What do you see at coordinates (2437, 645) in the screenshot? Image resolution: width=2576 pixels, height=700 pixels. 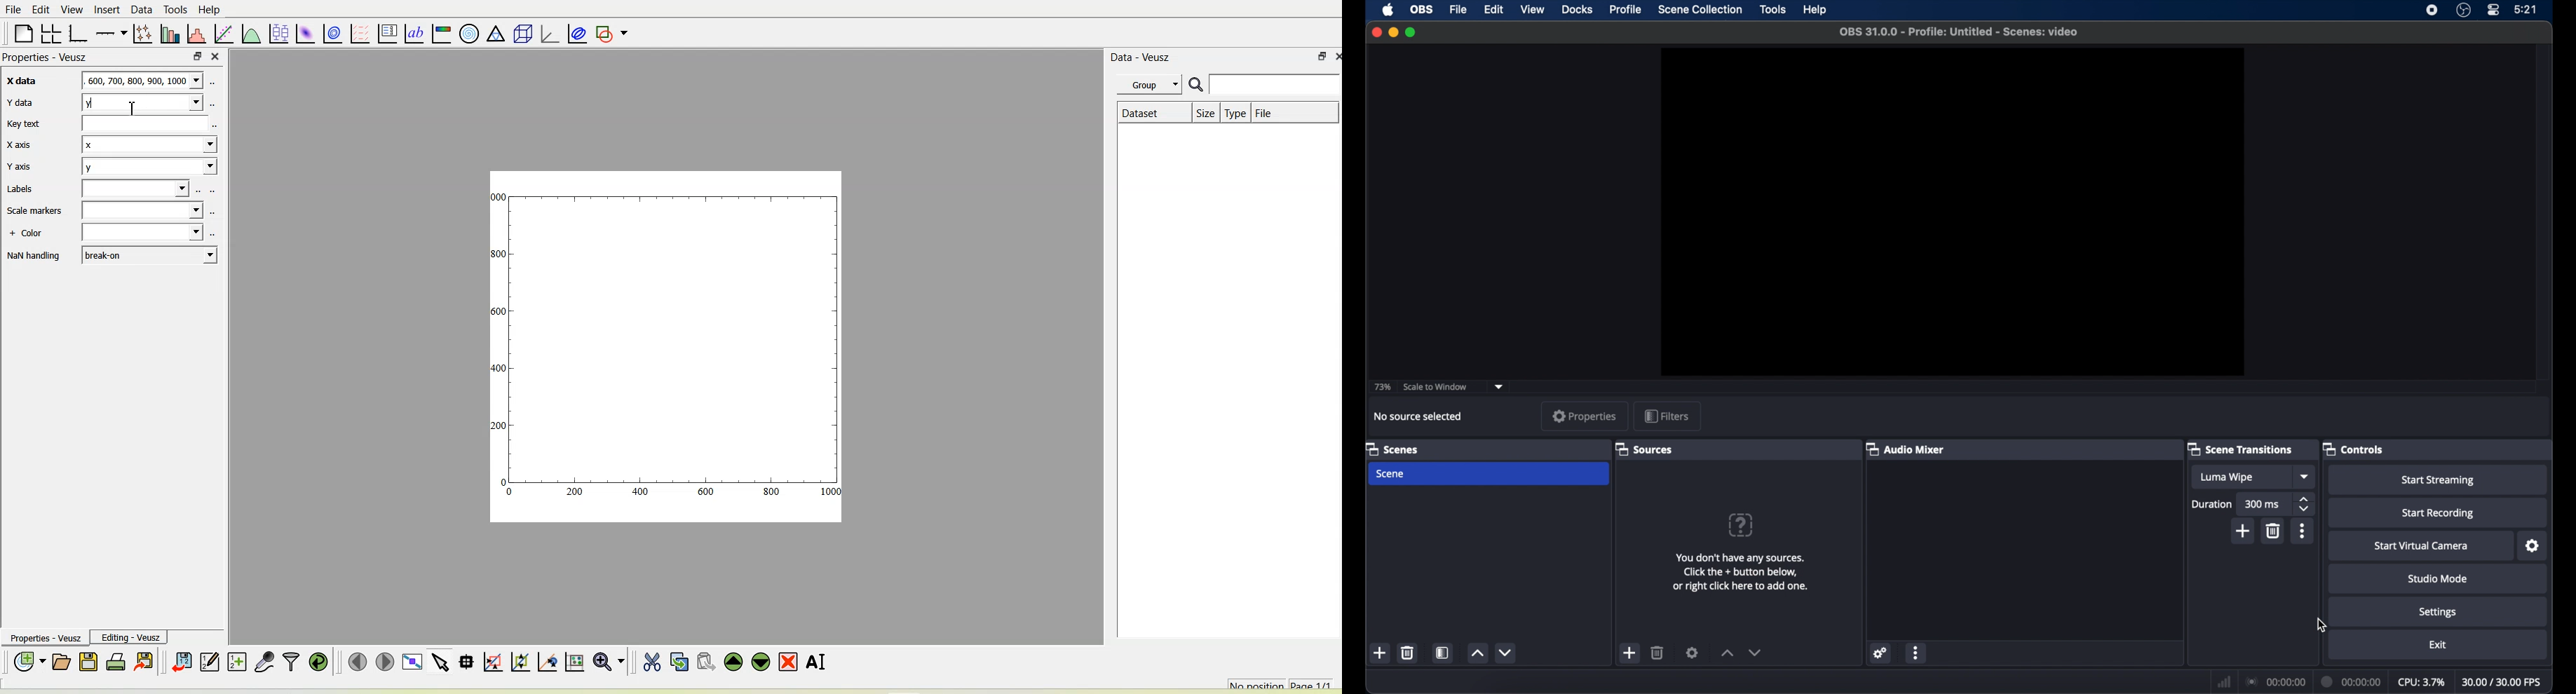 I see `exit` at bounding box center [2437, 645].